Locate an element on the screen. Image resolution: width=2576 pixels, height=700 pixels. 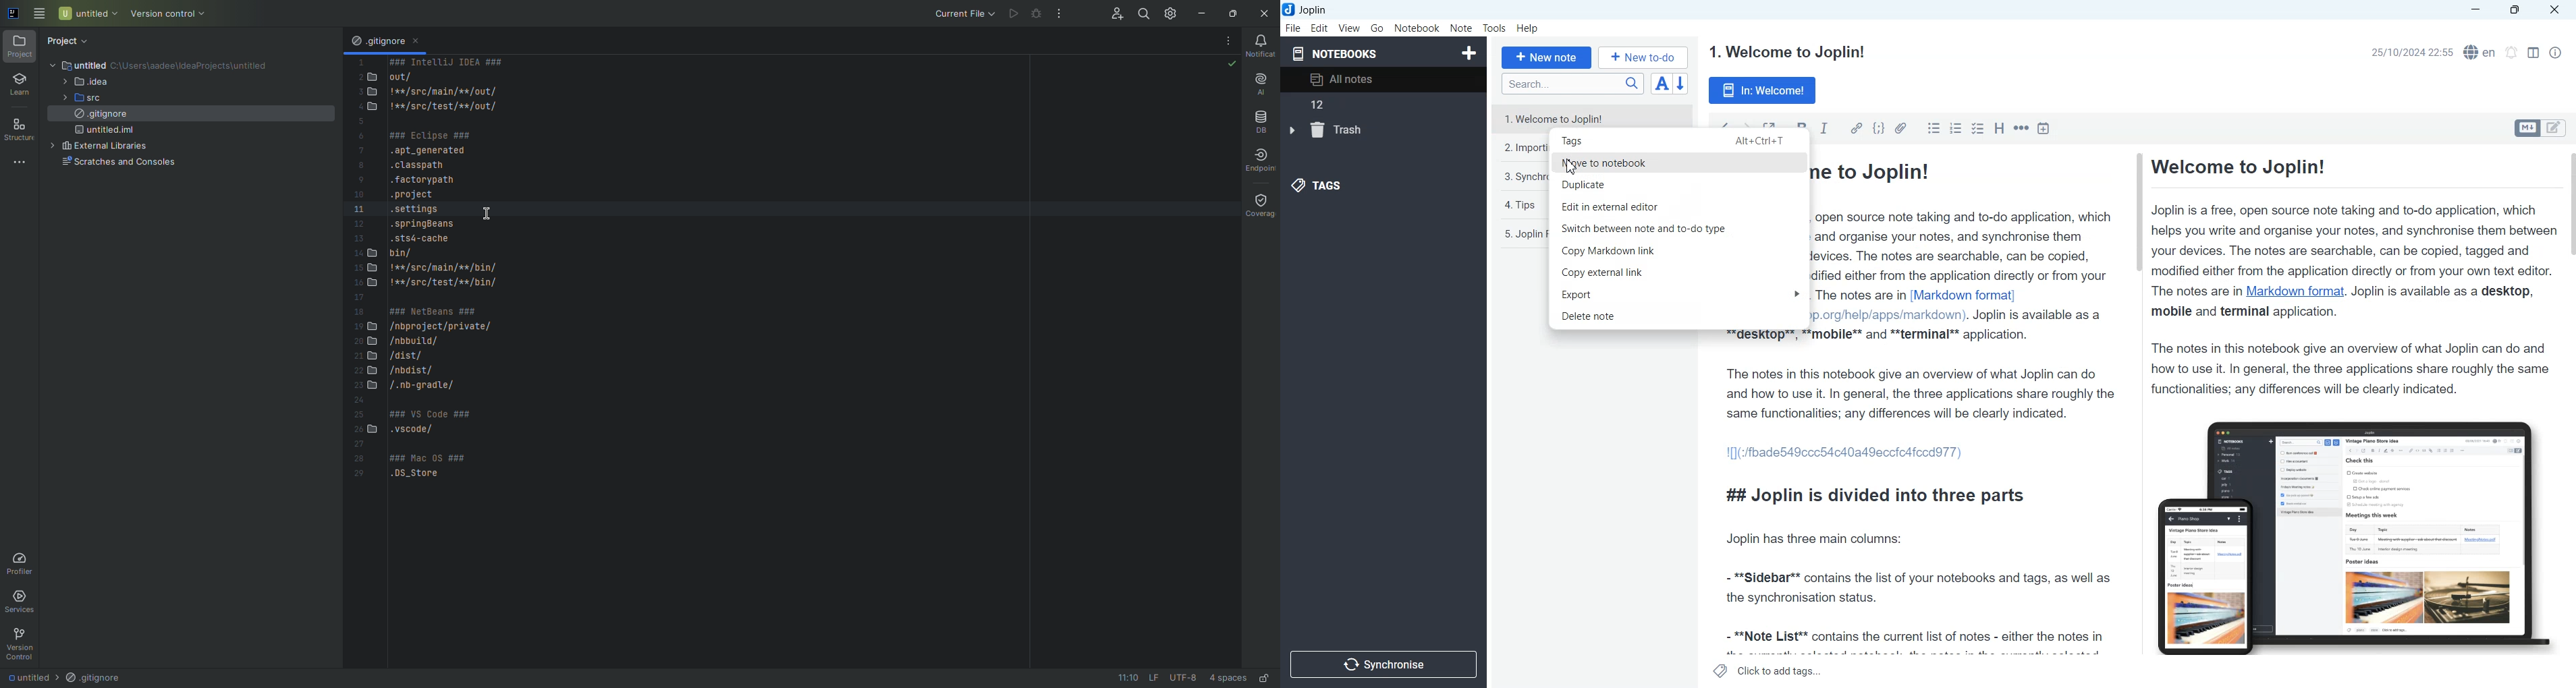
trash is located at coordinates (1332, 131).